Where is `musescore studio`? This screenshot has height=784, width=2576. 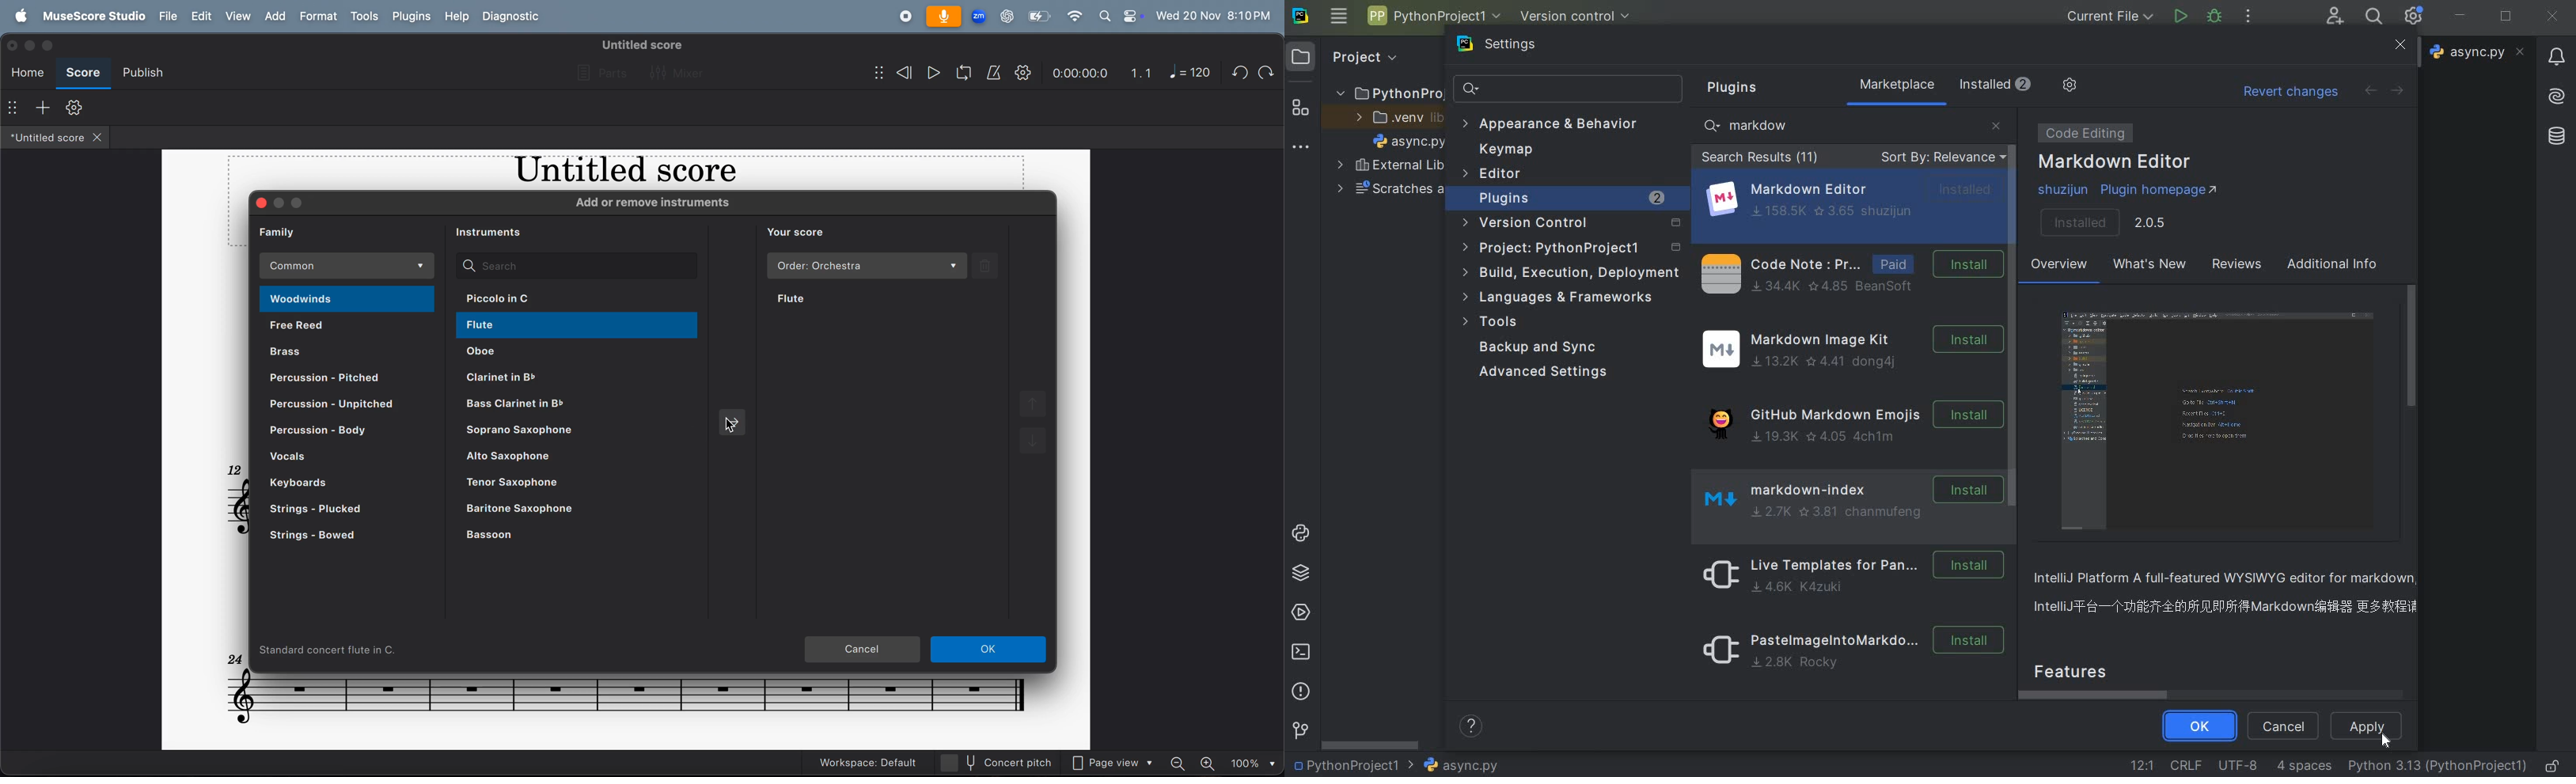 musescore studio is located at coordinates (90, 16).